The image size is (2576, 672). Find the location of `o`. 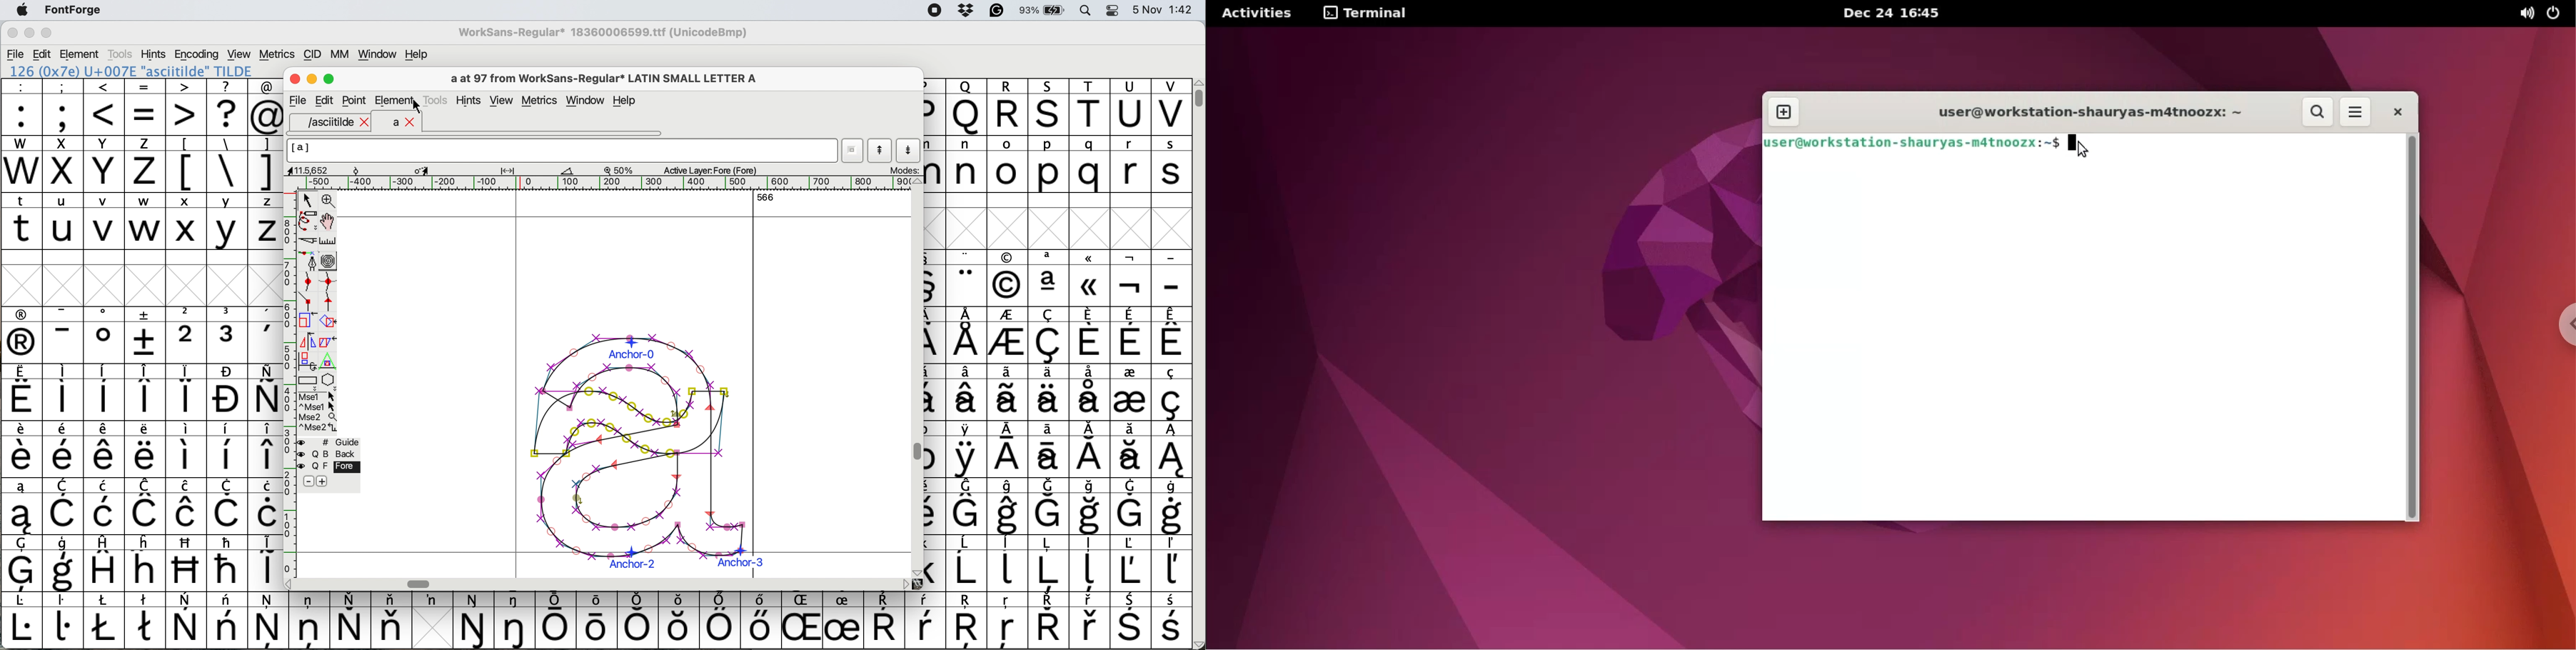

o is located at coordinates (1009, 166).